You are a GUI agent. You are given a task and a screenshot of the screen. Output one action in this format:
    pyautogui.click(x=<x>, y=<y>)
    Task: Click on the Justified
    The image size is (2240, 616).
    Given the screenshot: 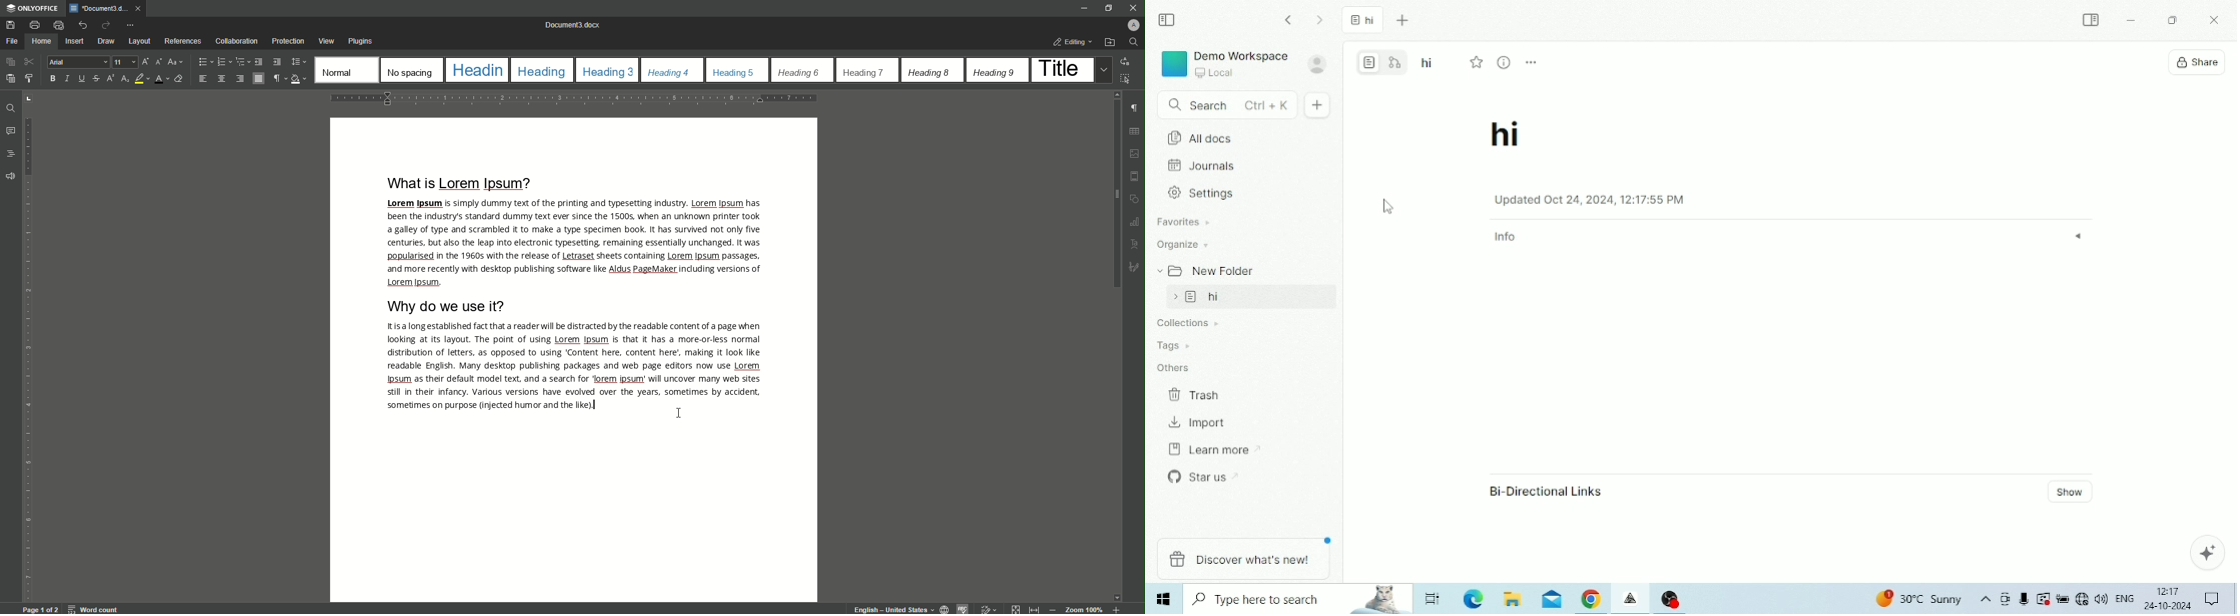 What is the action you would take?
    pyautogui.click(x=258, y=79)
    